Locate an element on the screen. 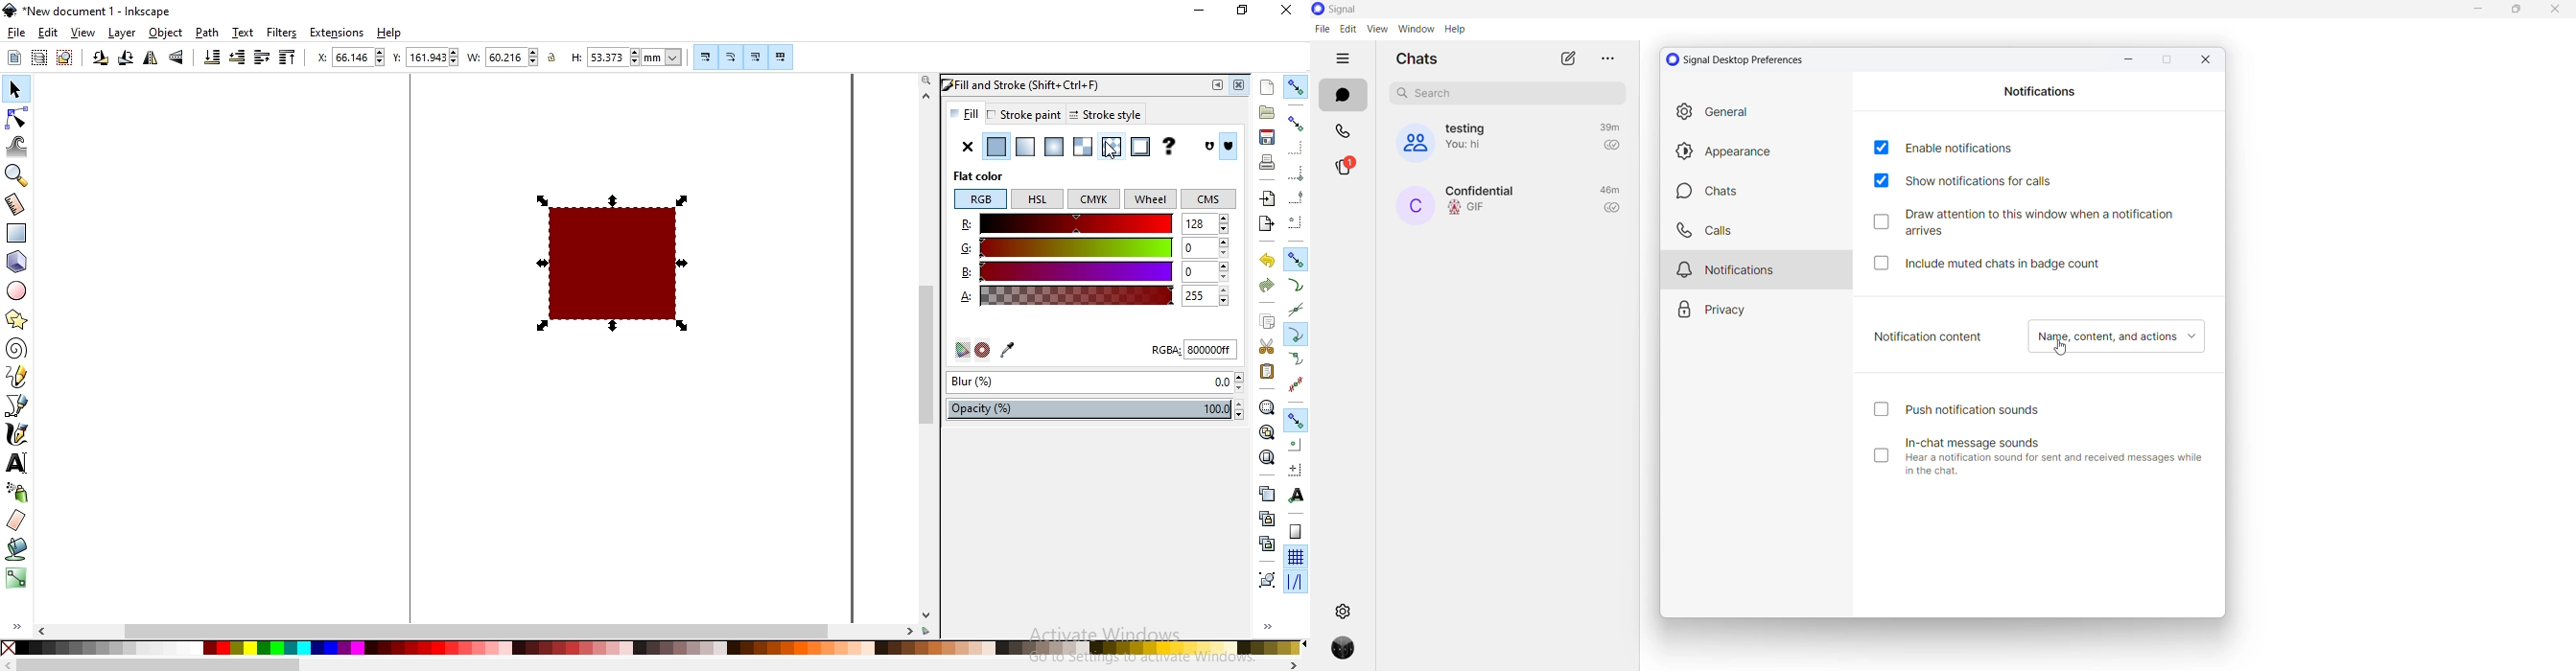 Image resolution: width=2576 pixels, height=672 pixels. snap to edges of bounding box is located at coordinates (1294, 147).